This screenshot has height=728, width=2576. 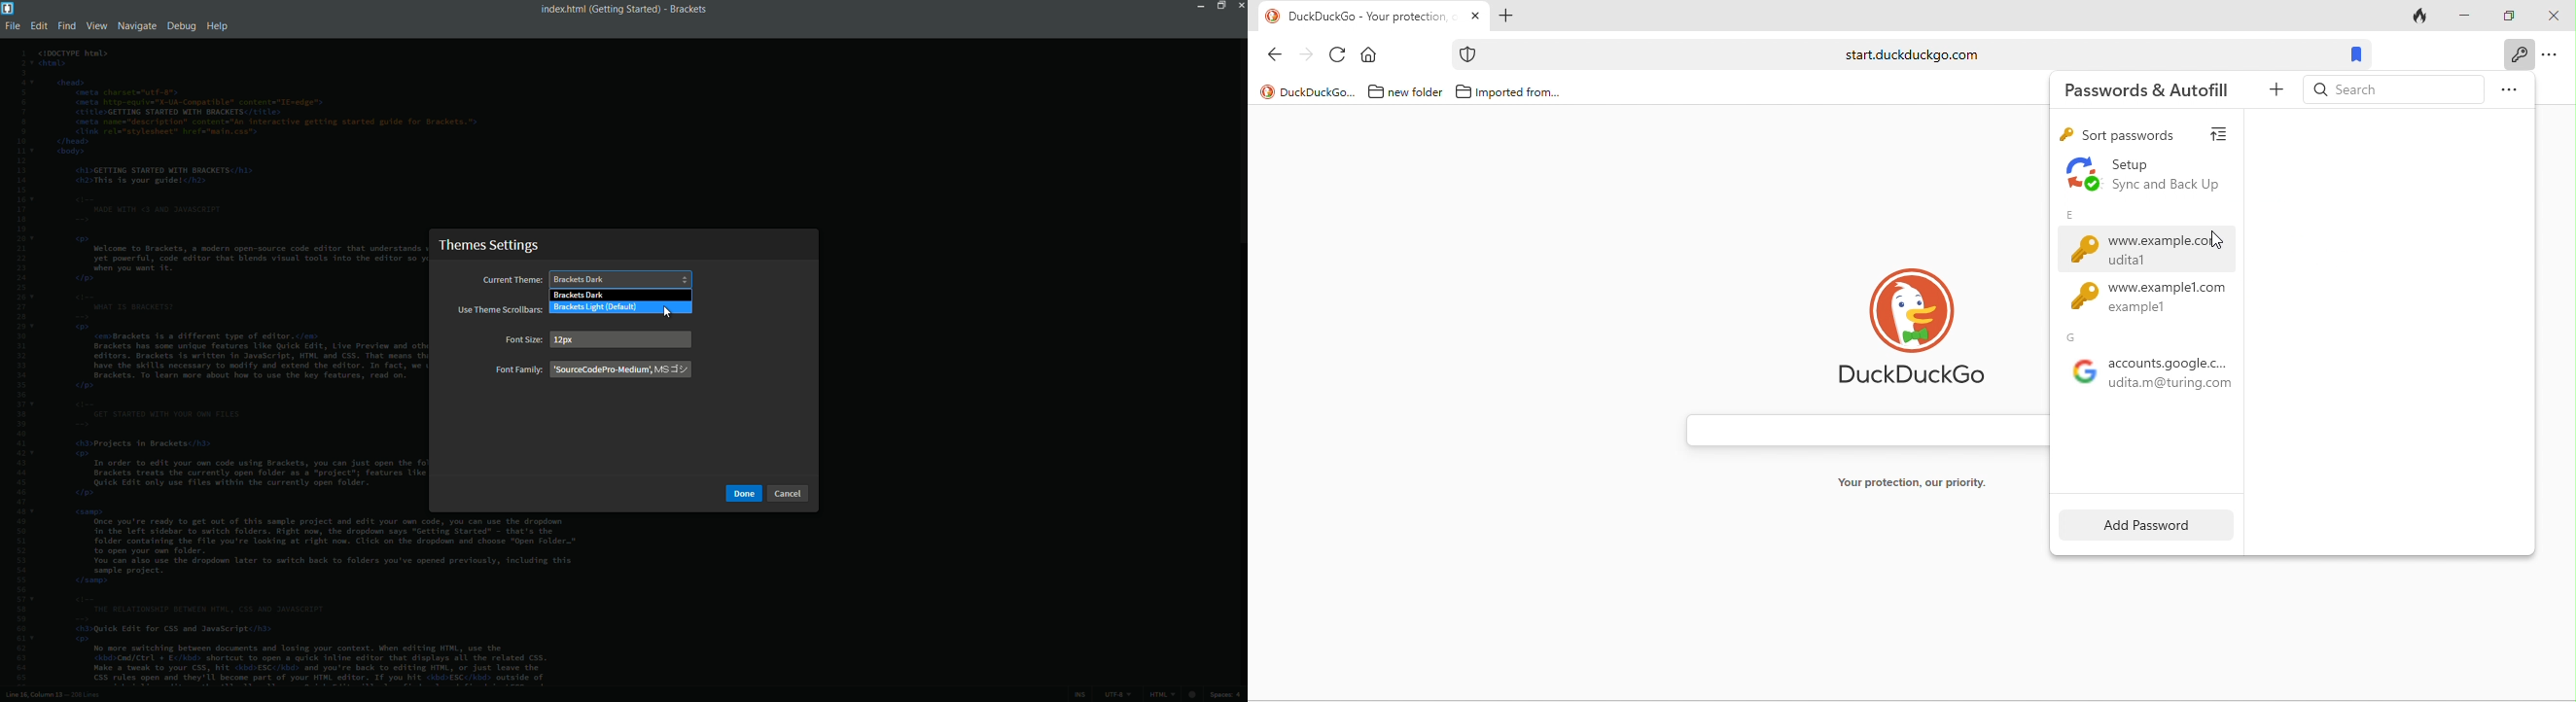 I want to click on view menu, so click(x=97, y=27).